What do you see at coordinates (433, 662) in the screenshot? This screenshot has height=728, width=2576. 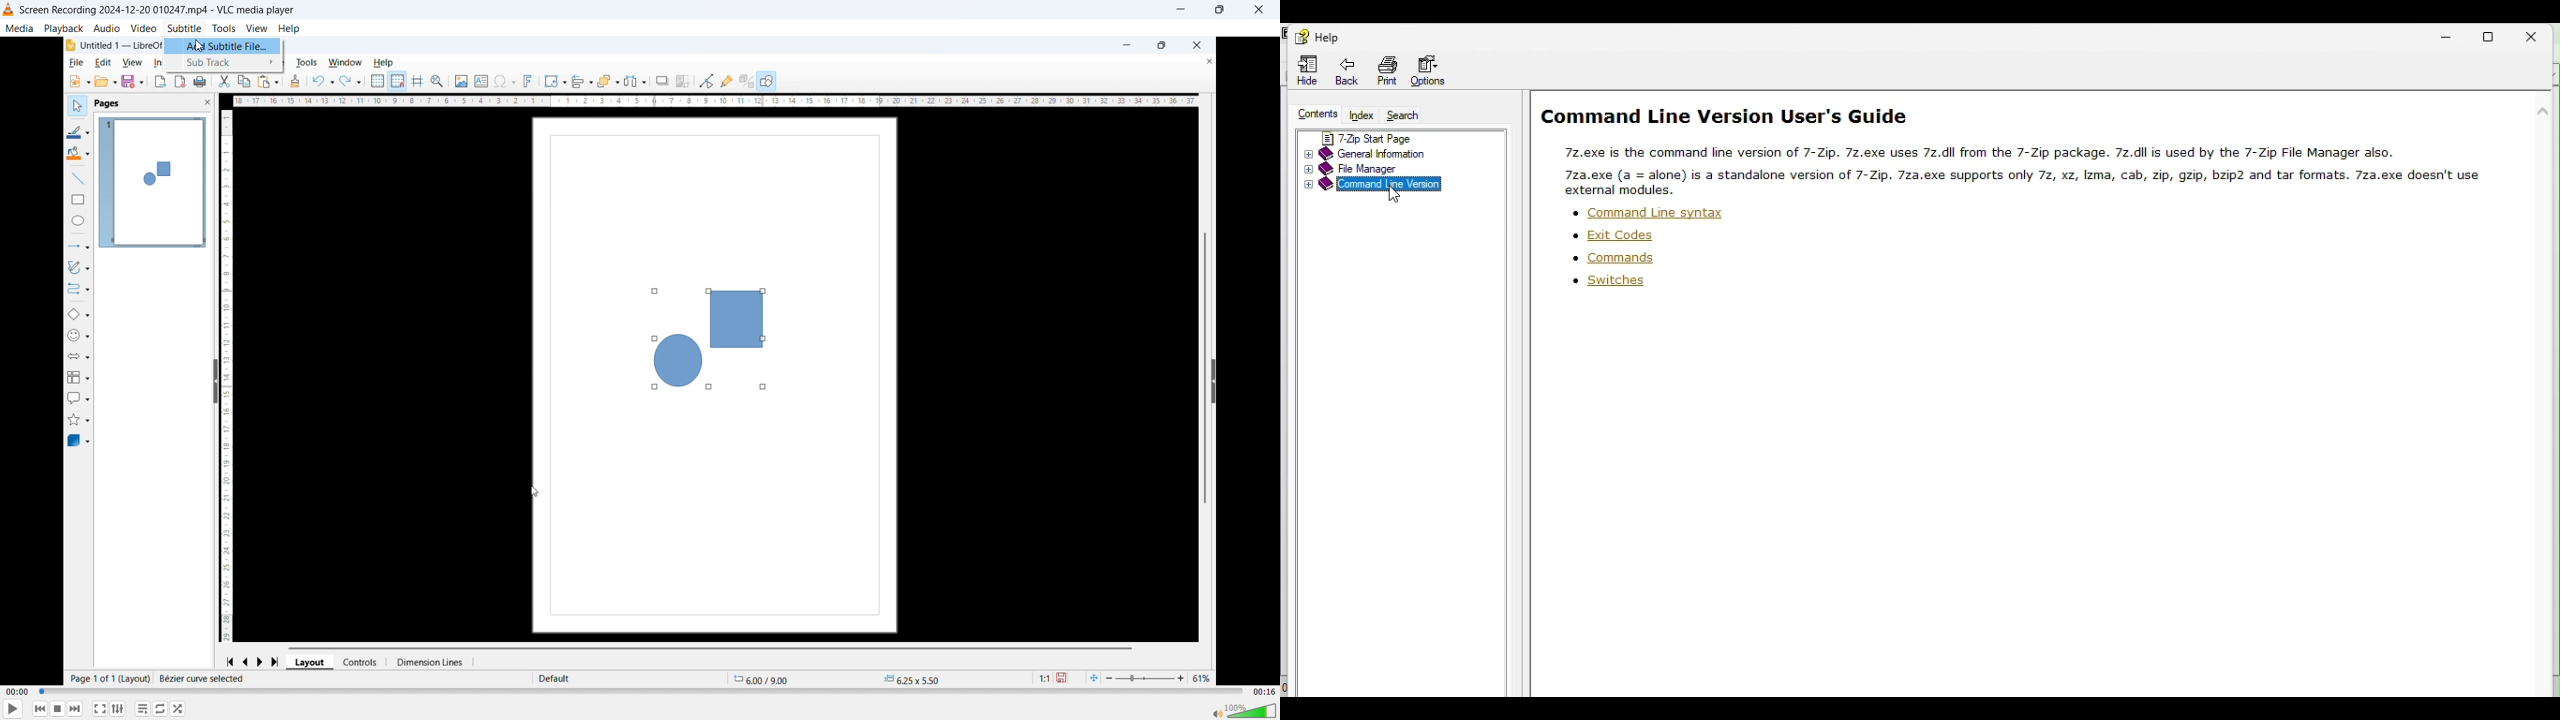 I see `dimension lines` at bounding box center [433, 662].